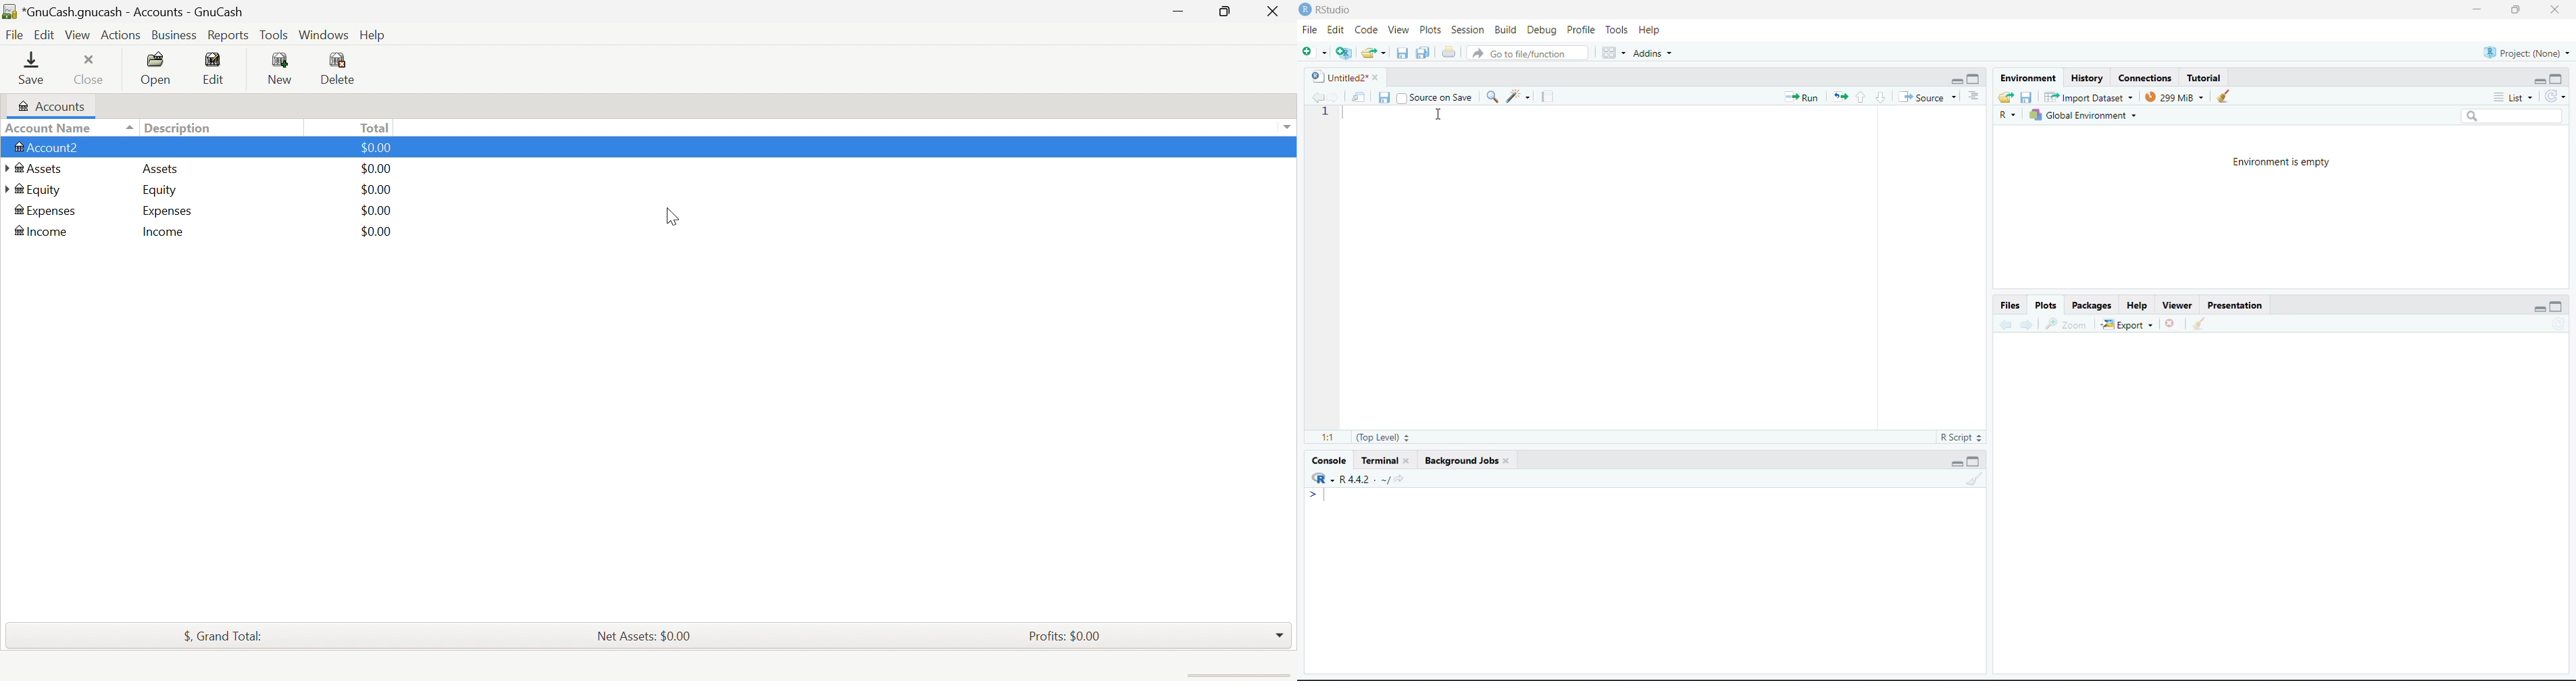 The image size is (2576, 700). I want to click on 299 MiB, so click(2176, 97).